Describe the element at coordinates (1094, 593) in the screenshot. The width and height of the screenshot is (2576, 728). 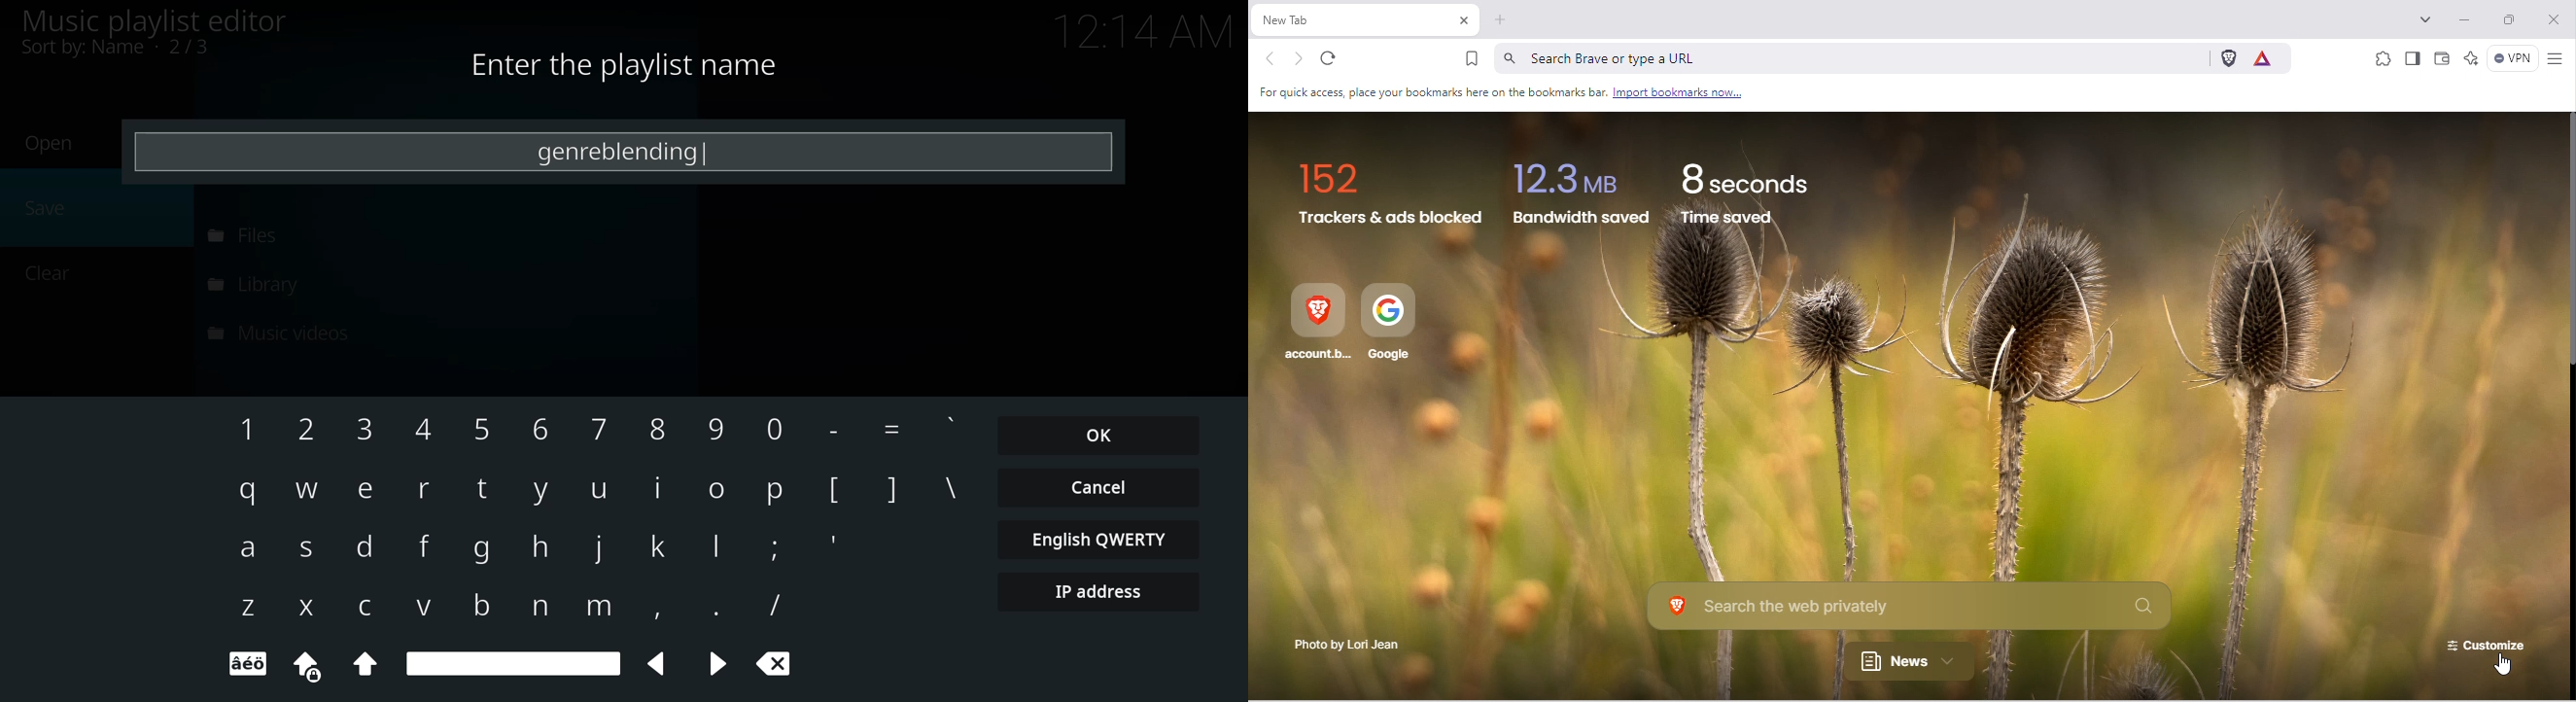
I see `ip address` at that location.